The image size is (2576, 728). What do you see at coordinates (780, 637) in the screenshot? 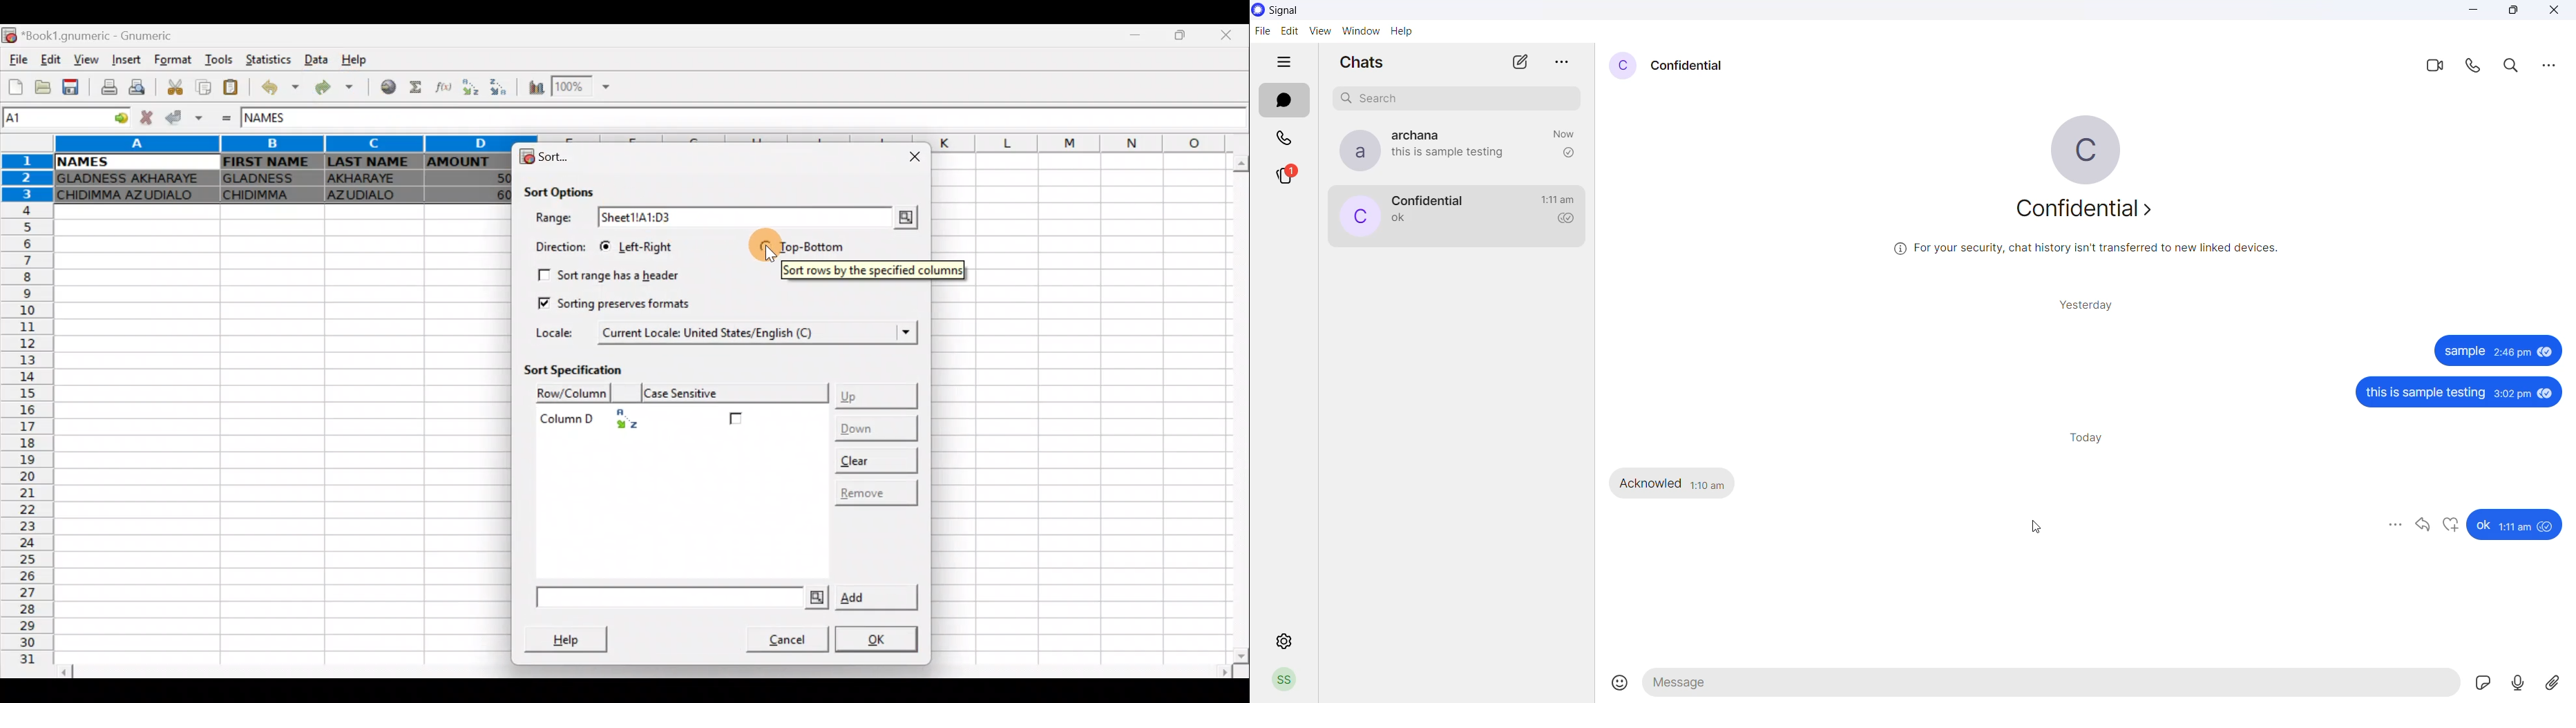
I see `Cancel` at bounding box center [780, 637].